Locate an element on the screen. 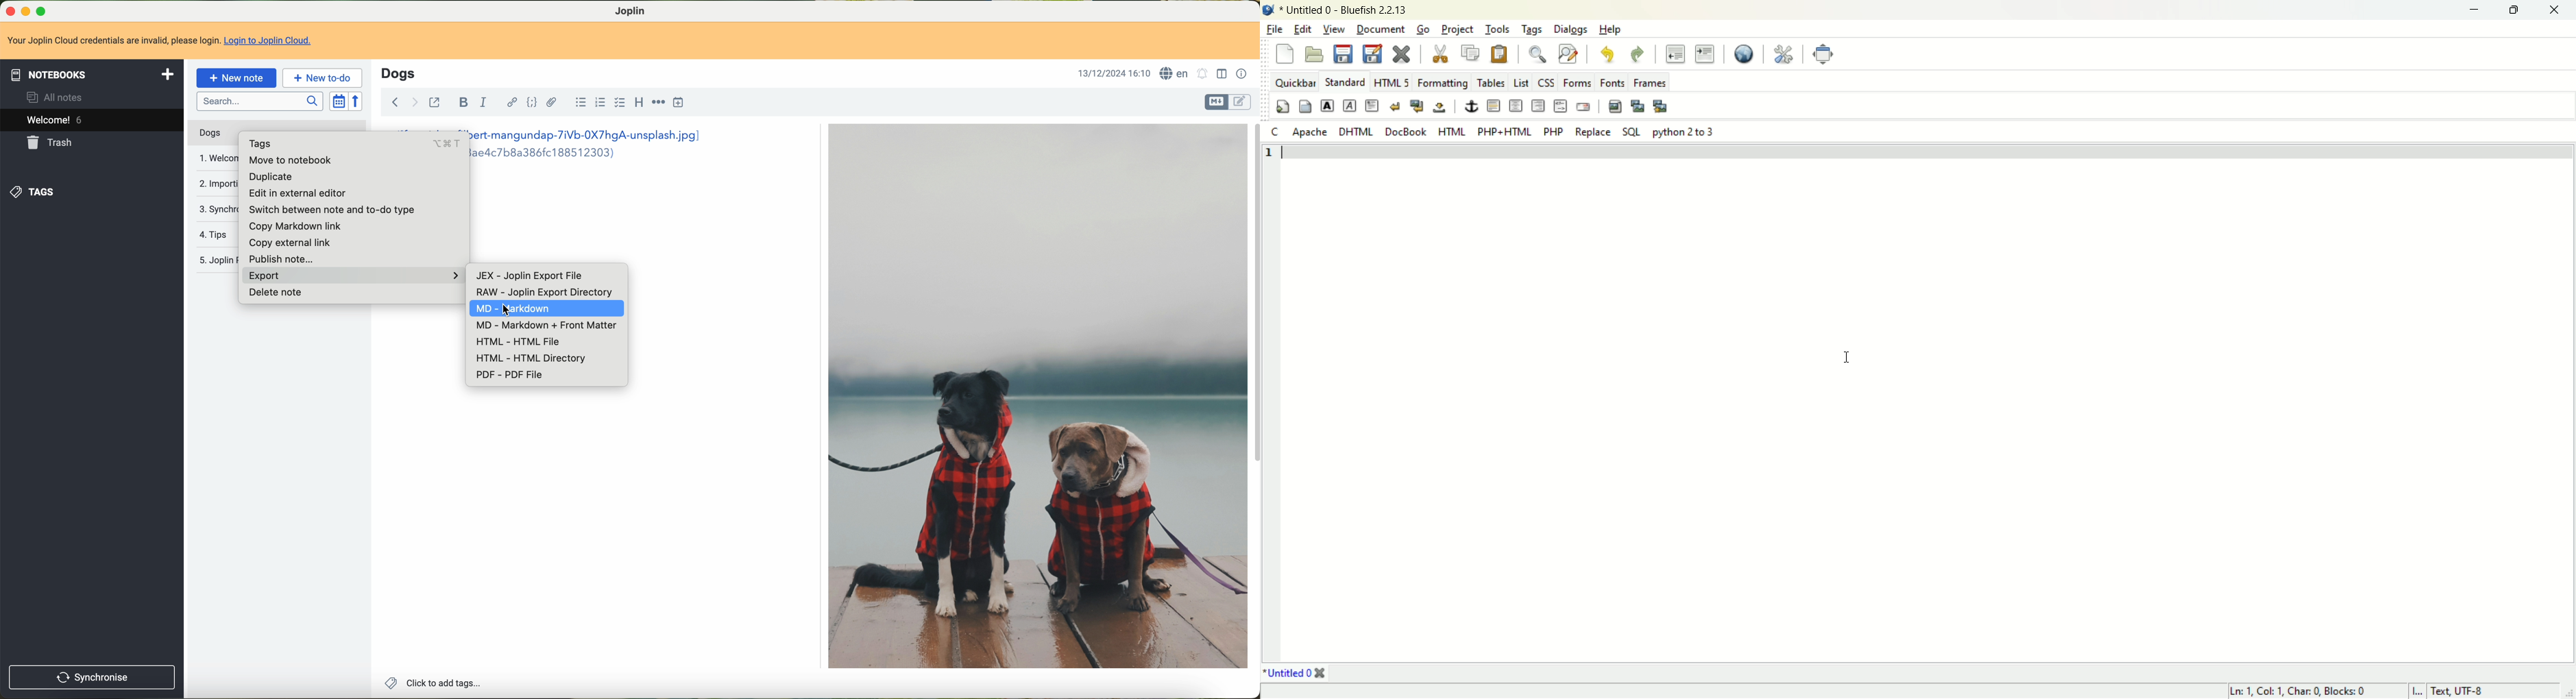  cursor is located at coordinates (1847, 354).